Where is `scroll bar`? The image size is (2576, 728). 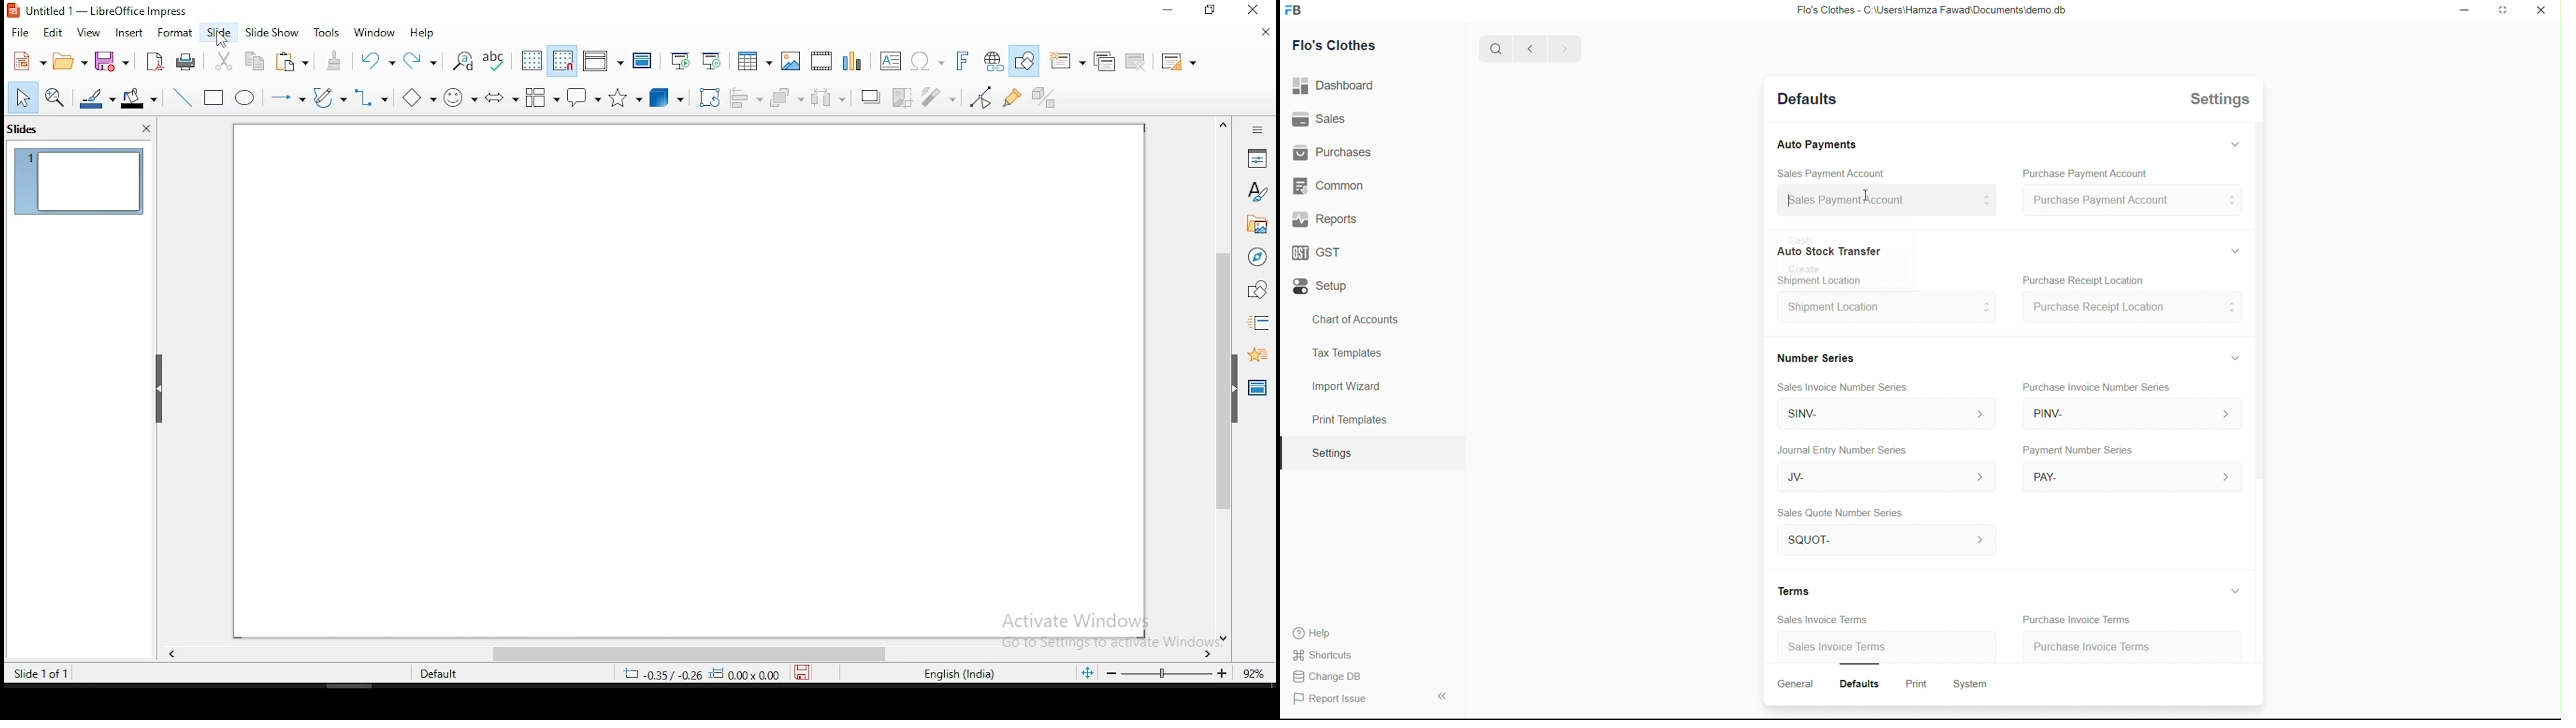
scroll bar is located at coordinates (1223, 378).